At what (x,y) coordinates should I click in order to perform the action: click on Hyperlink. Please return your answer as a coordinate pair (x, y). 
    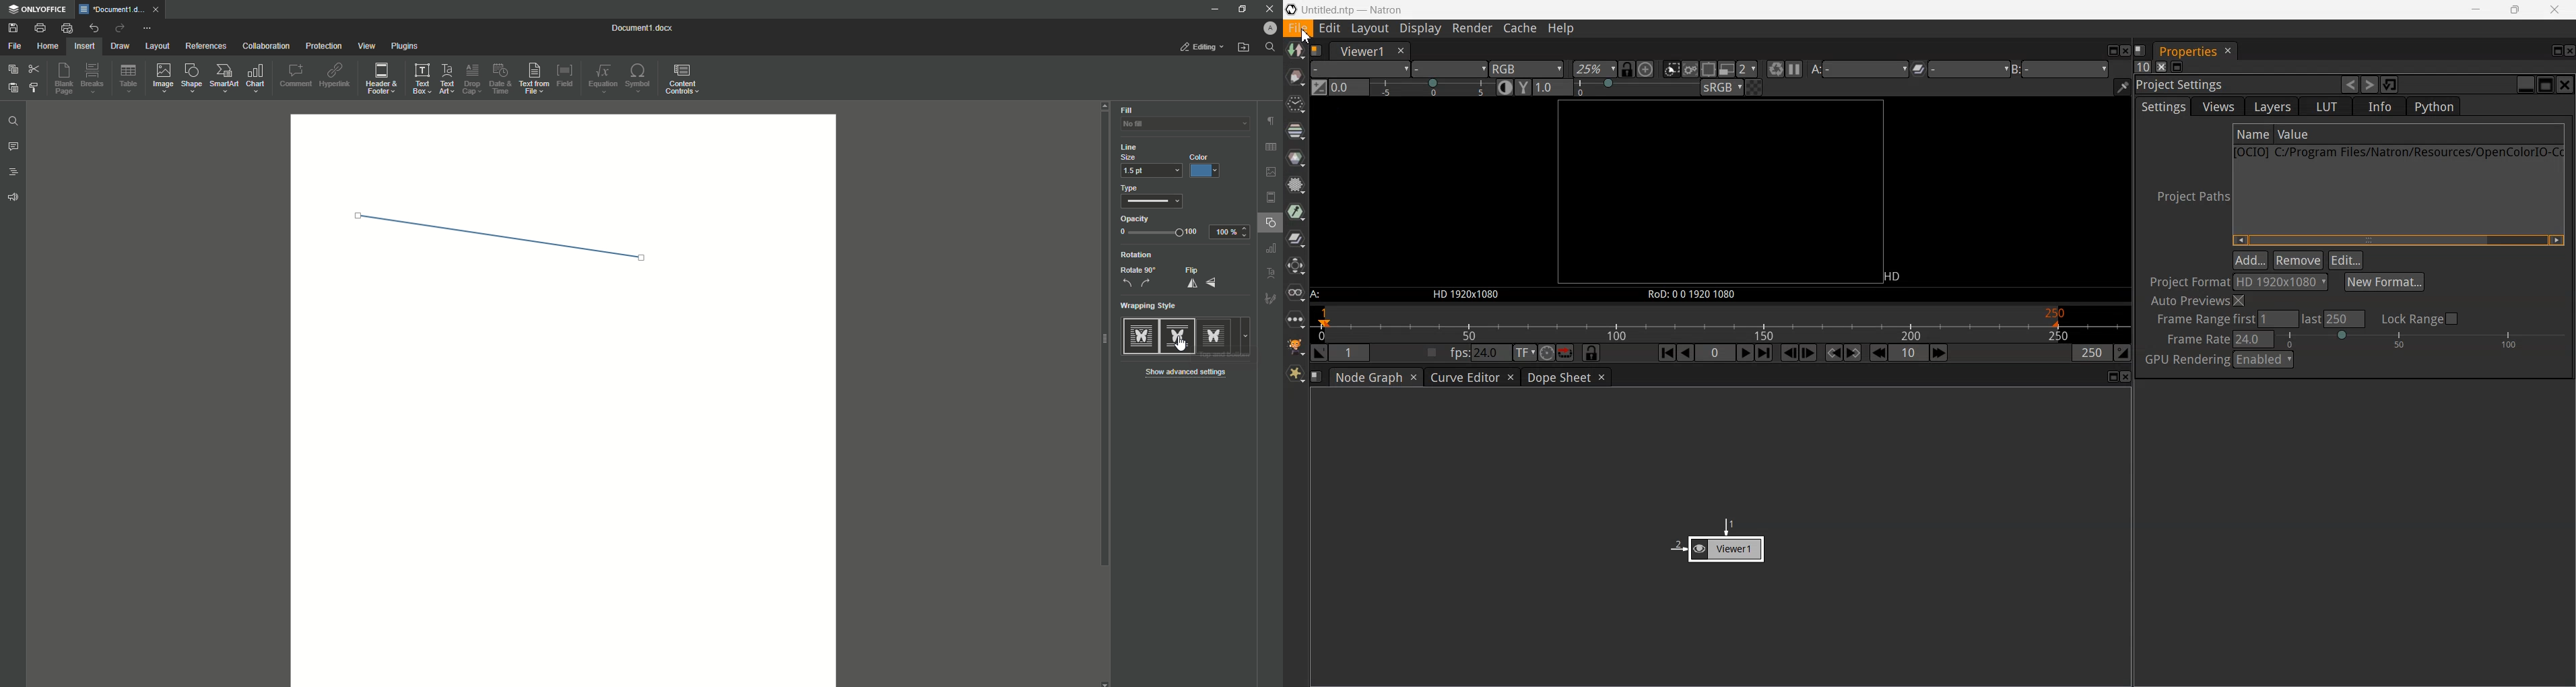
    Looking at the image, I should click on (336, 76).